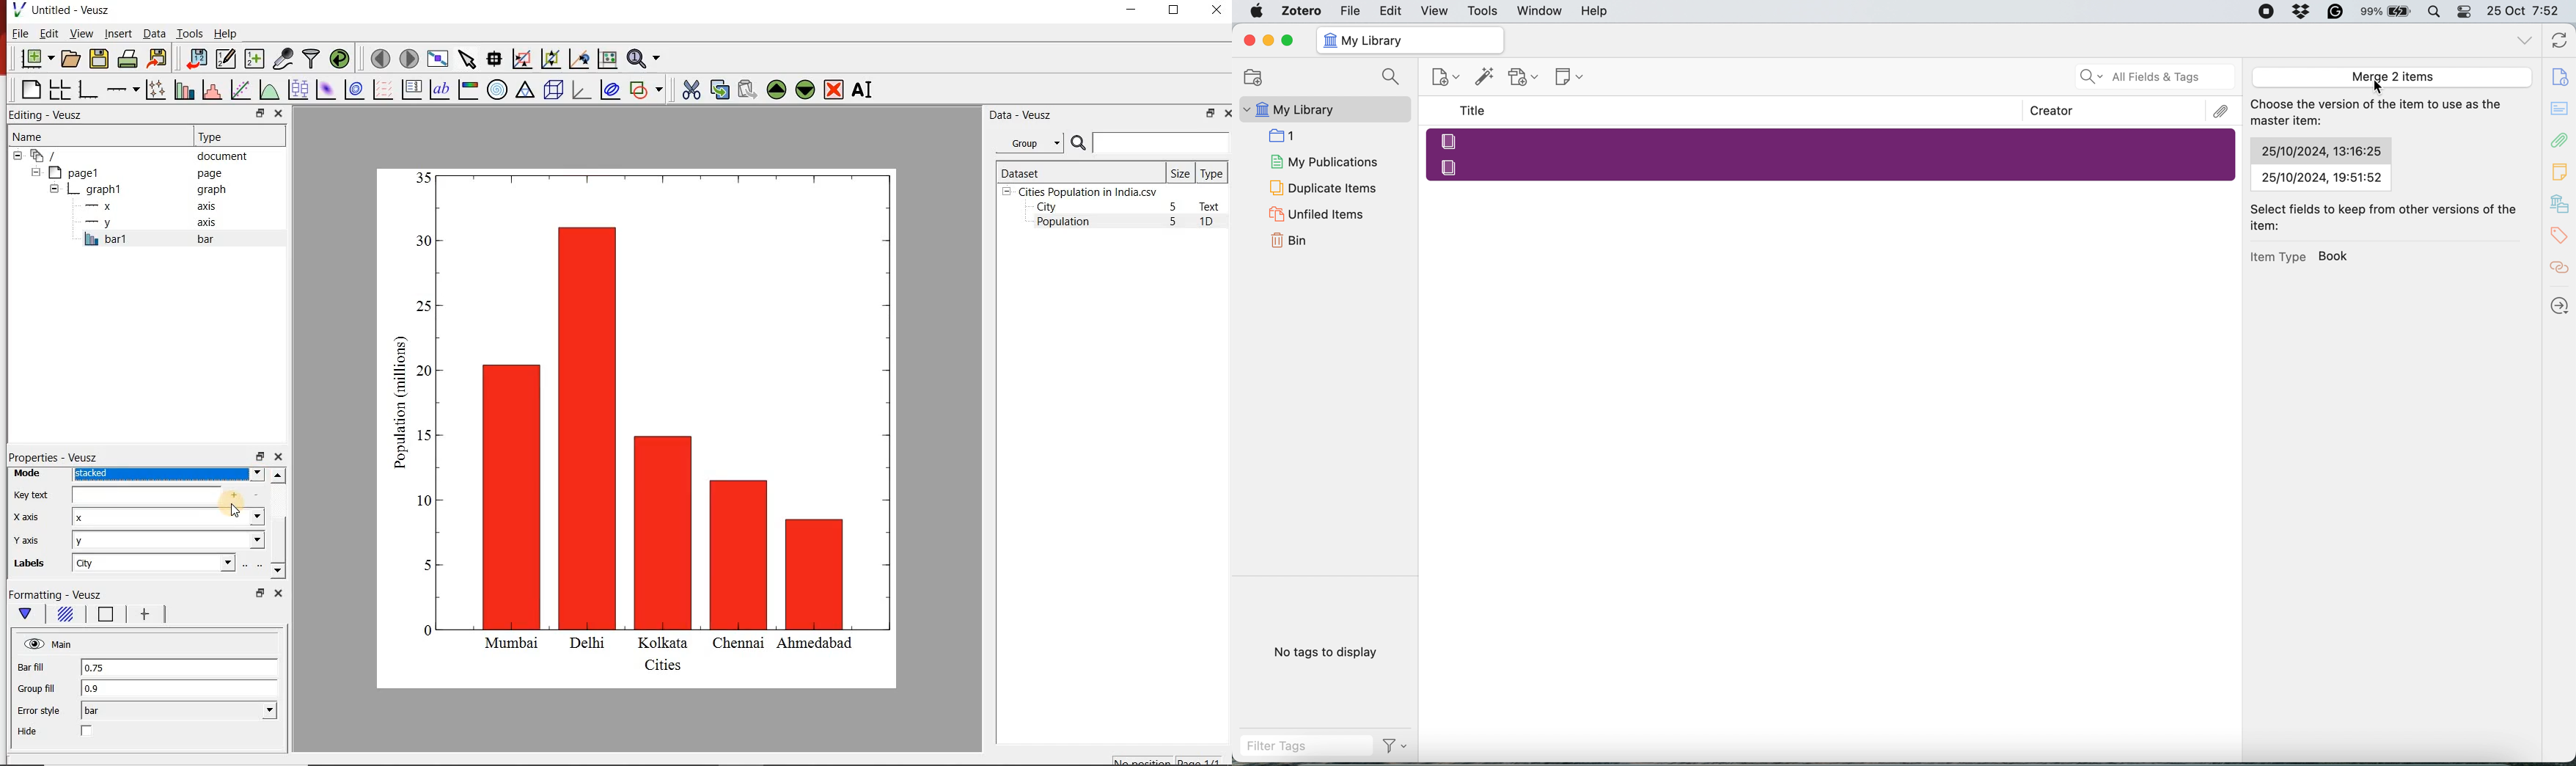 The height and width of the screenshot is (784, 2576). What do you see at coordinates (777, 89) in the screenshot?
I see `move the selected widget up` at bounding box center [777, 89].